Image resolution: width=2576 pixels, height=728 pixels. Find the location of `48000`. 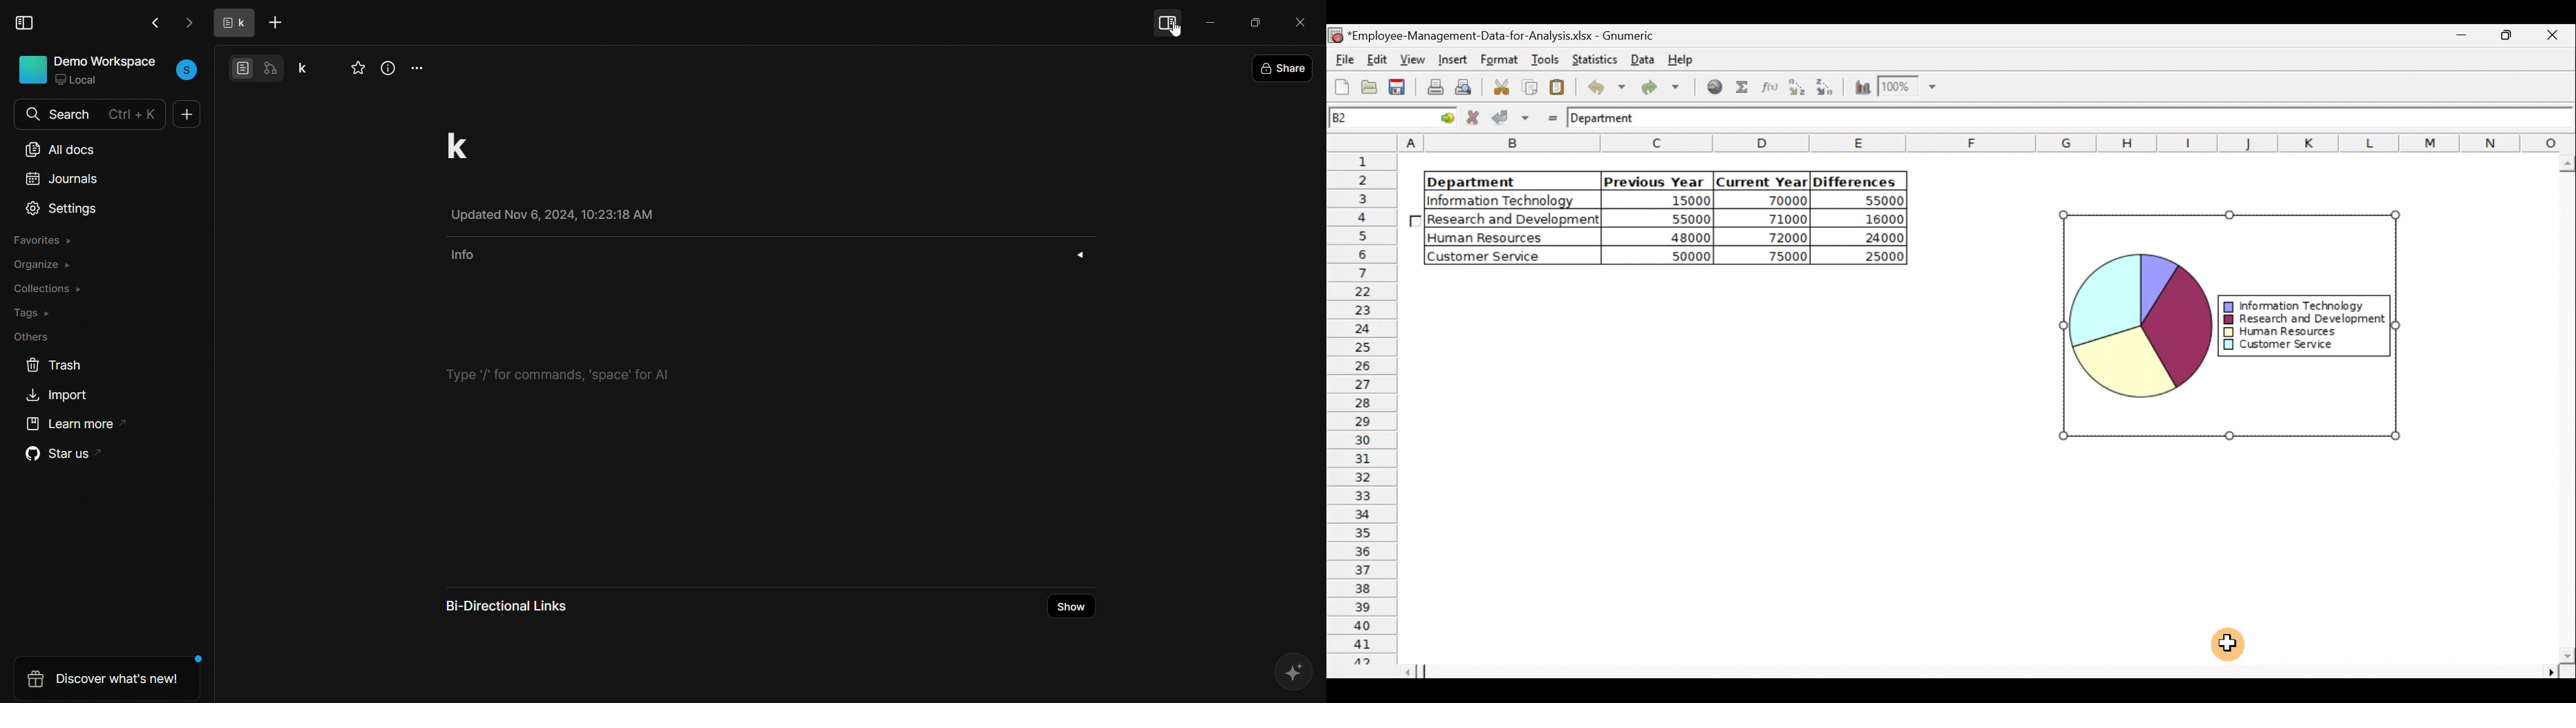

48000 is located at coordinates (1669, 238).